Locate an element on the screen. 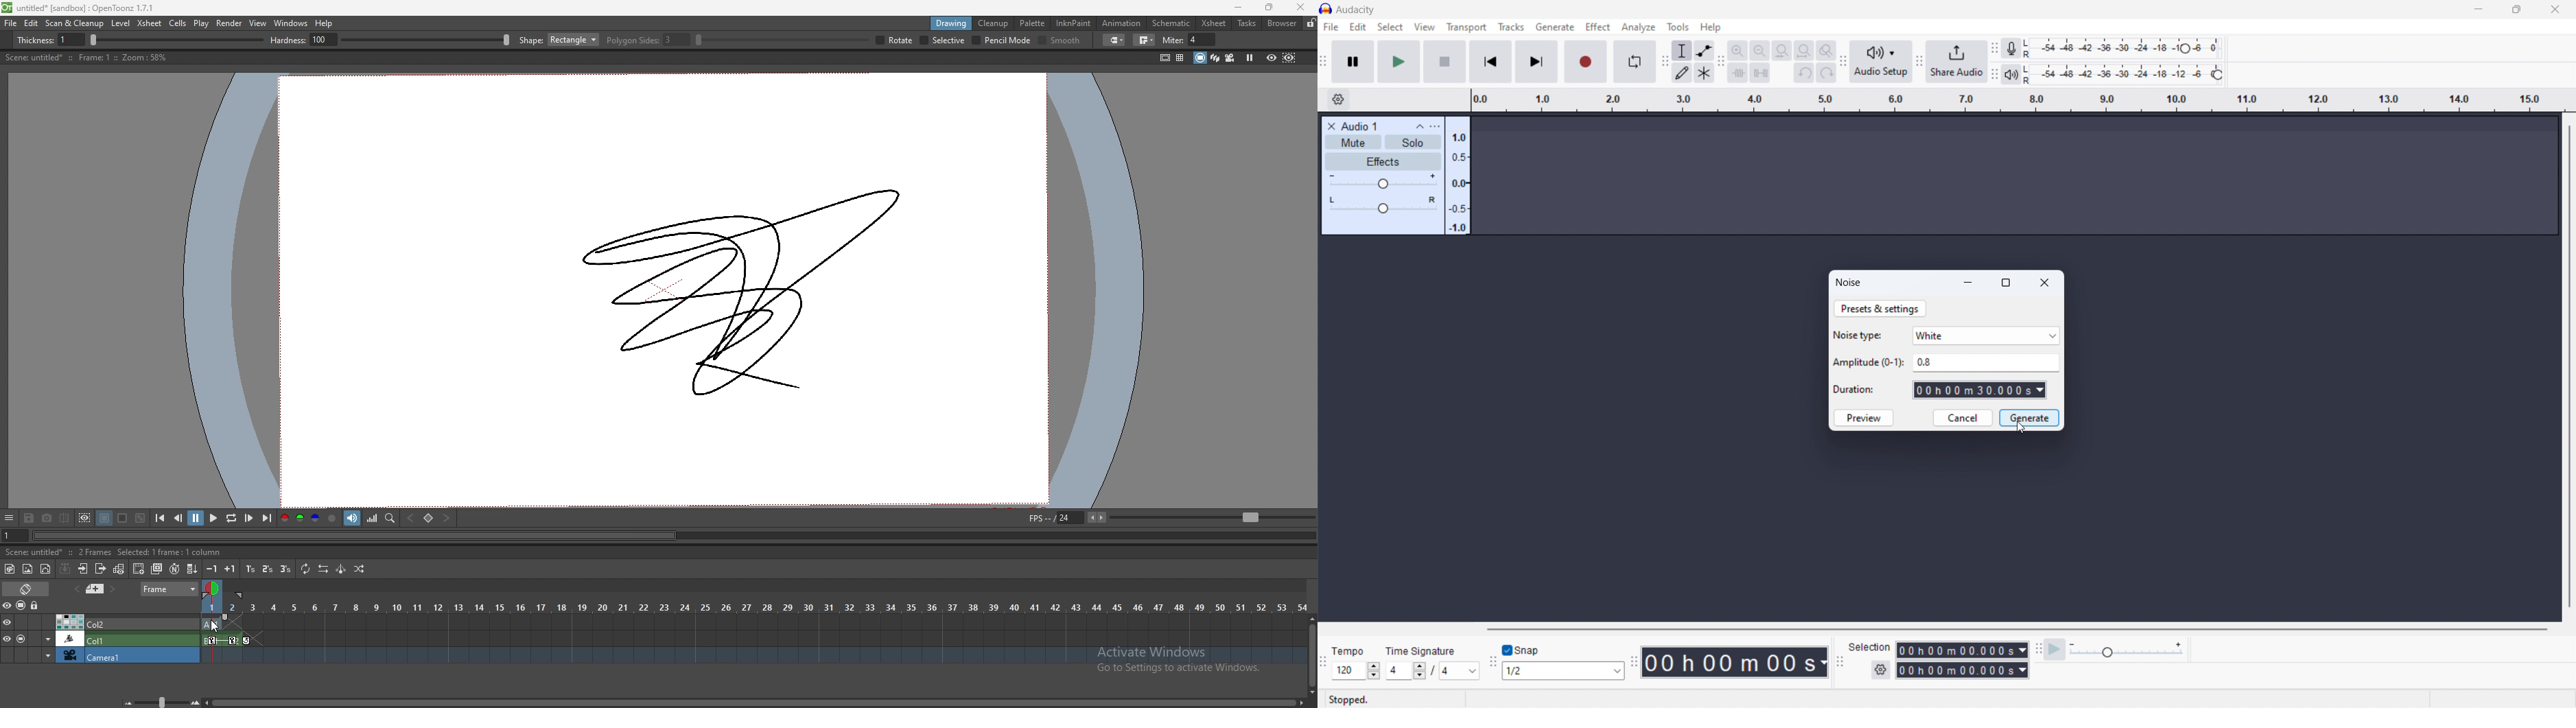 The image size is (2576, 728). playback meter is located at coordinates (2127, 649).